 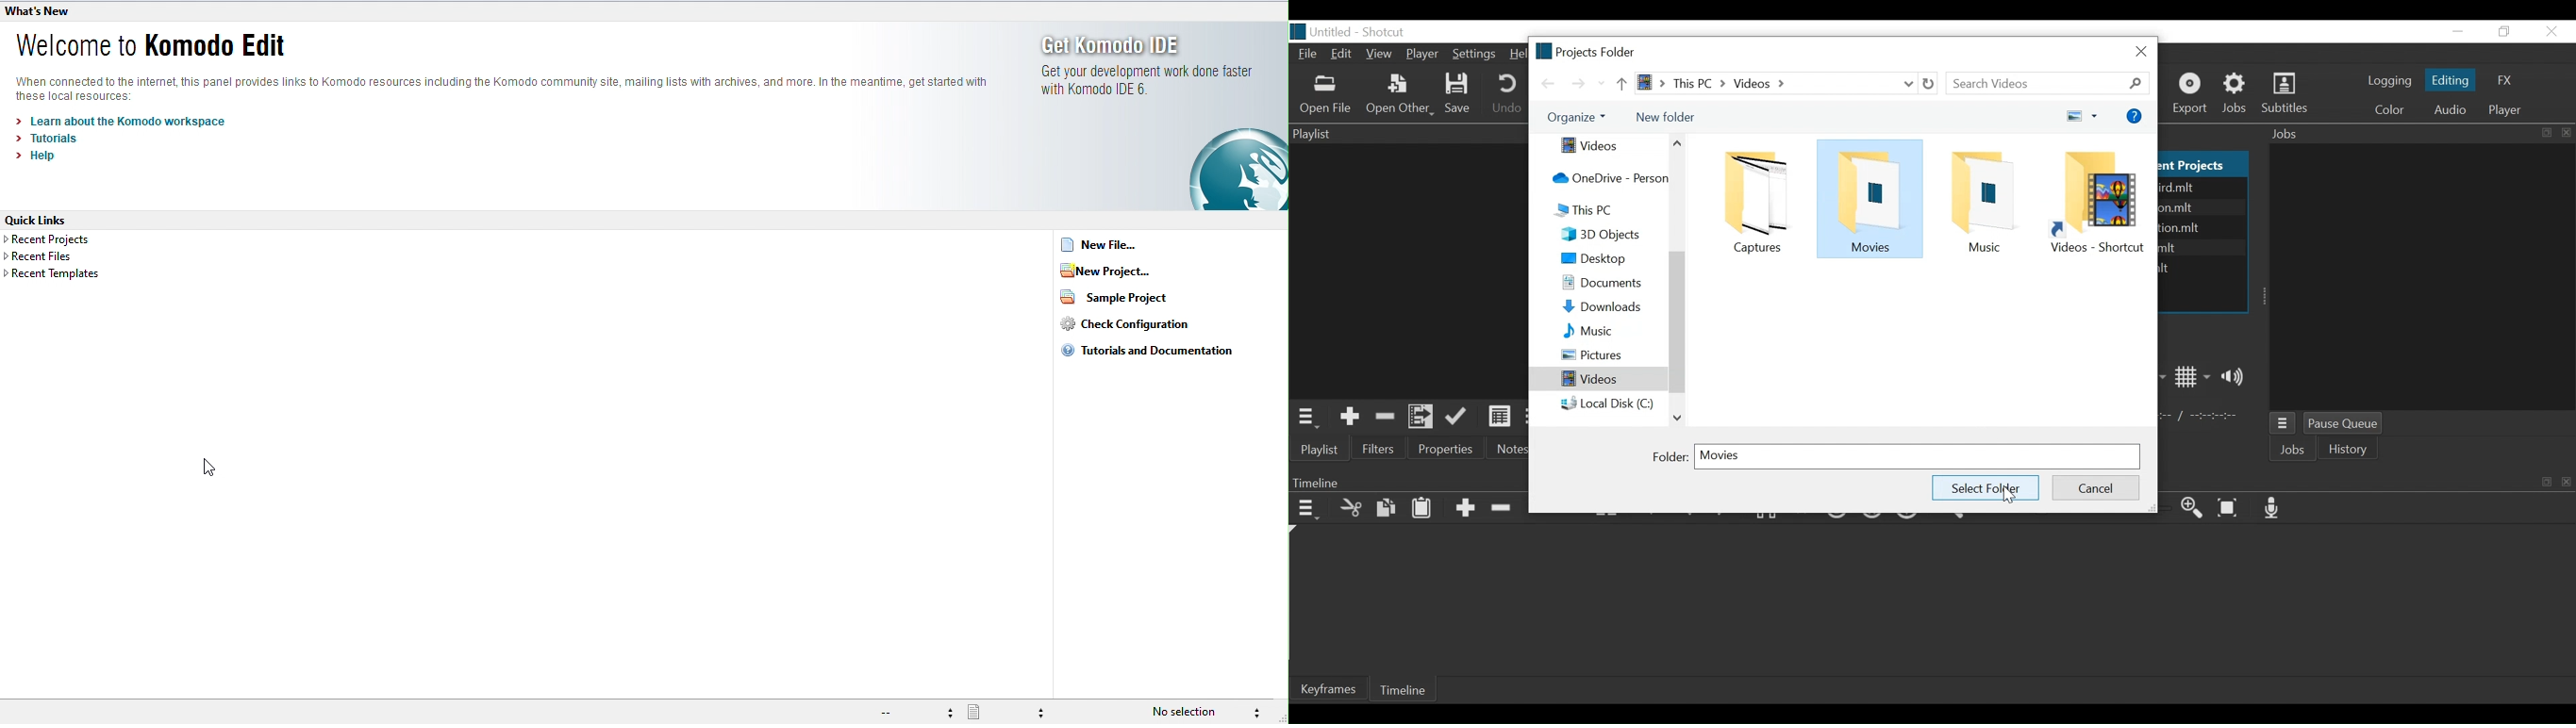 What do you see at coordinates (1459, 95) in the screenshot?
I see `Save` at bounding box center [1459, 95].